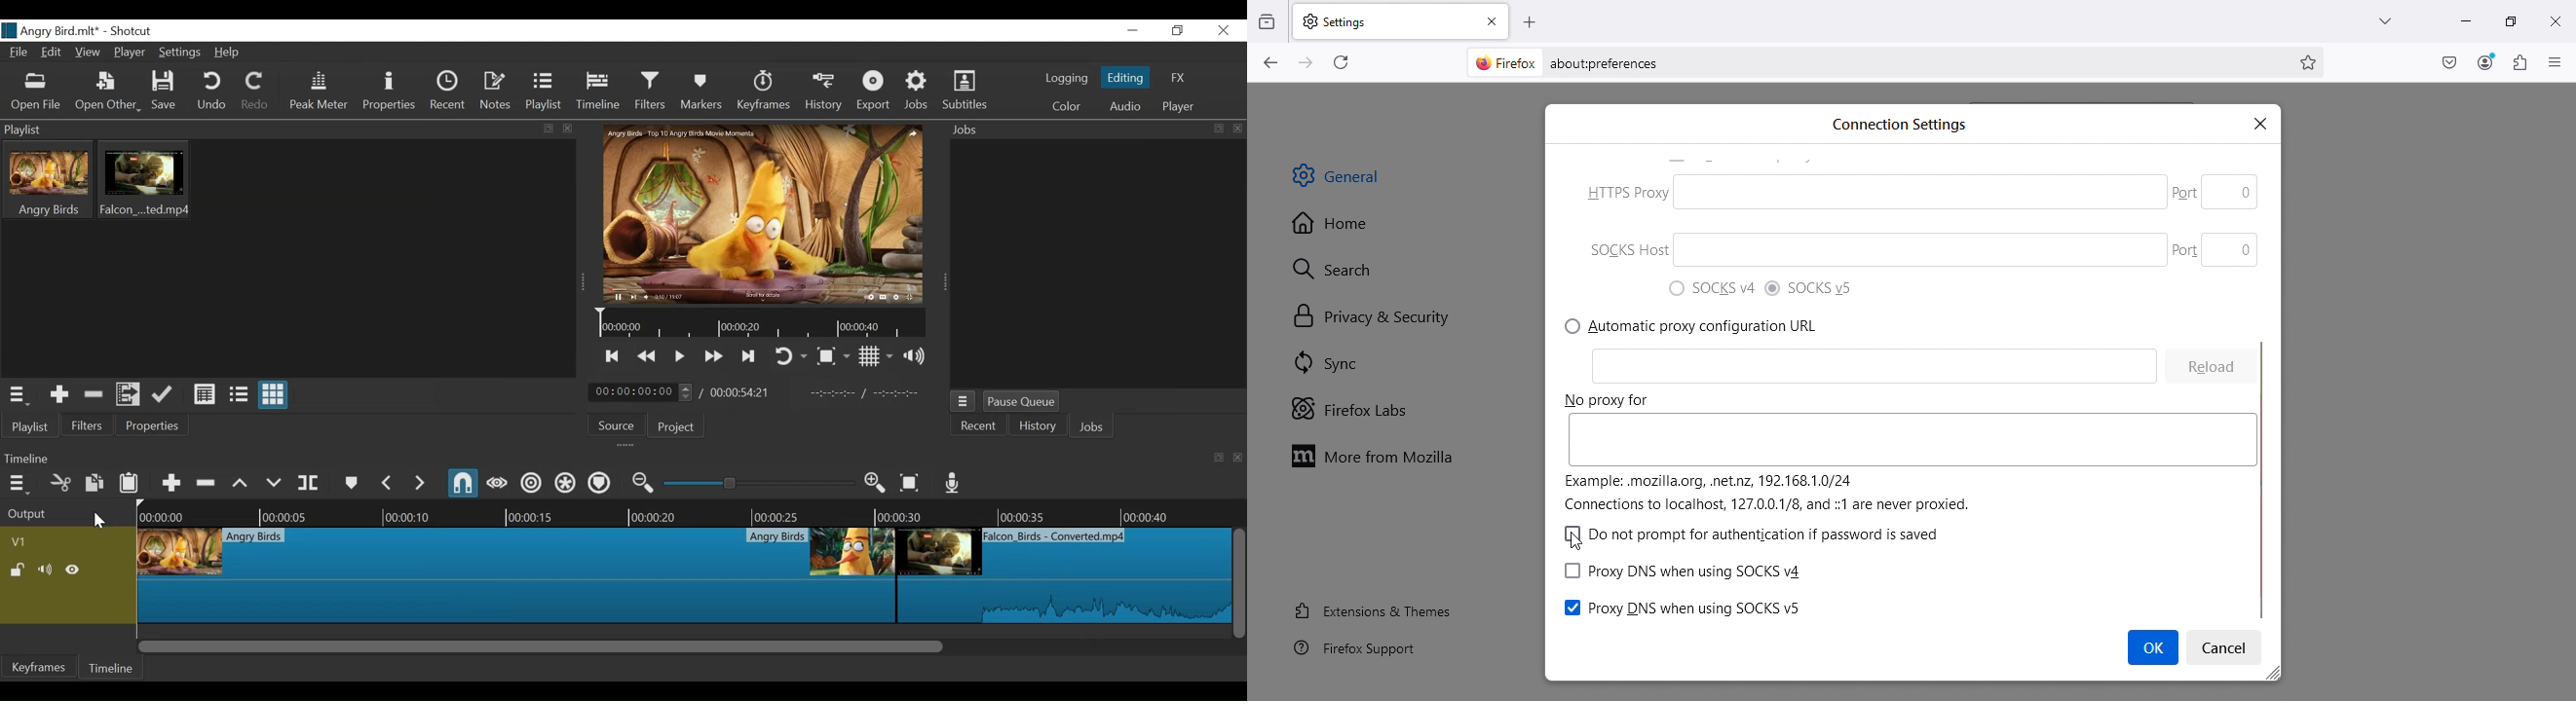 The image size is (2576, 728). What do you see at coordinates (683, 648) in the screenshot?
I see `Scroll bar` at bounding box center [683, 648].